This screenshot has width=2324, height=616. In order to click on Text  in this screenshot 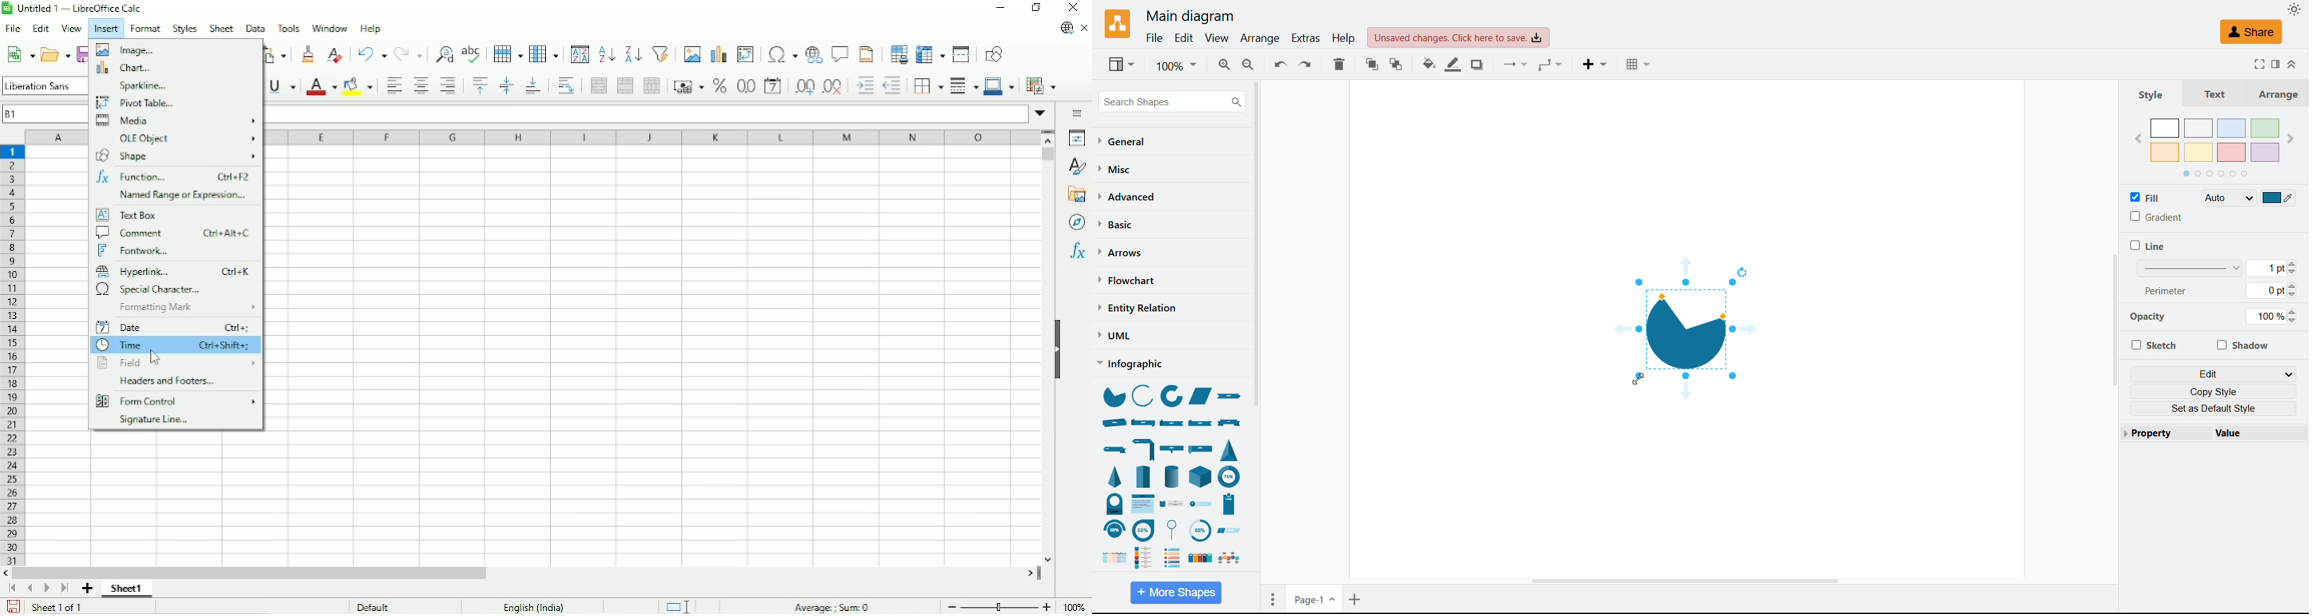, I will do `click(2210, 93)`.